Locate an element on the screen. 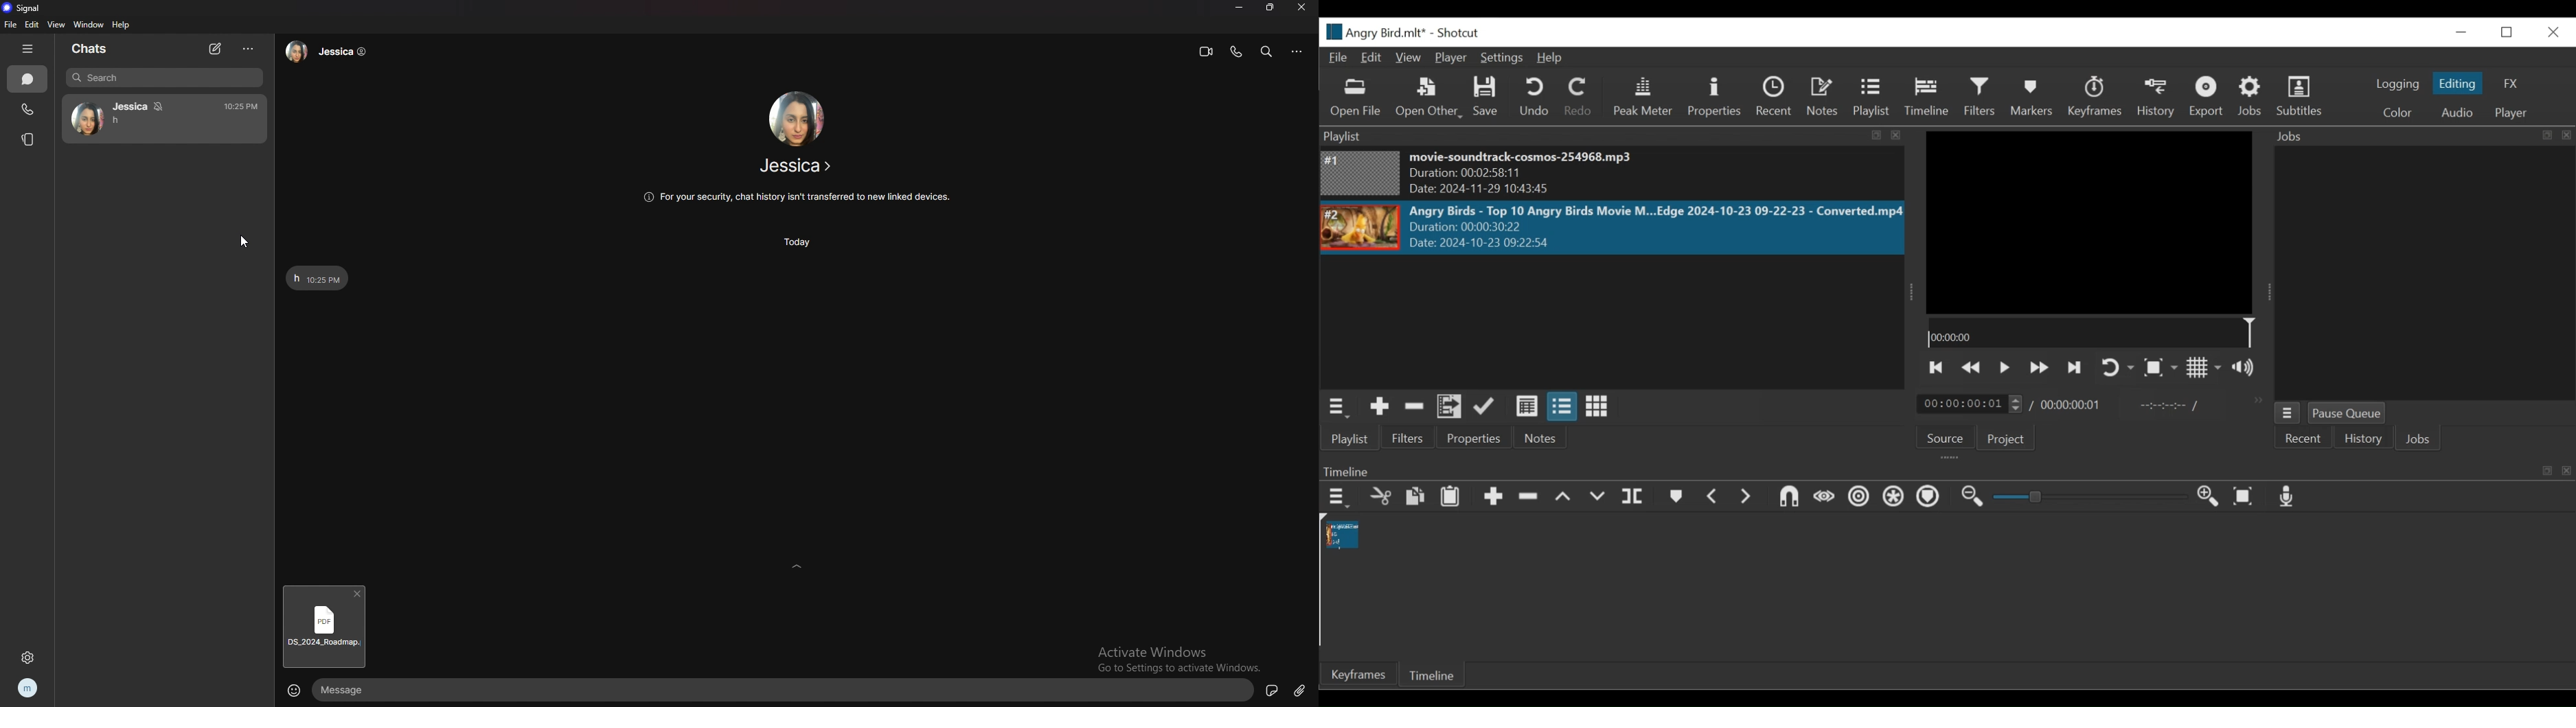 This screenshot has width=2576, height=728. Close is located at coordinates (2553, 30).